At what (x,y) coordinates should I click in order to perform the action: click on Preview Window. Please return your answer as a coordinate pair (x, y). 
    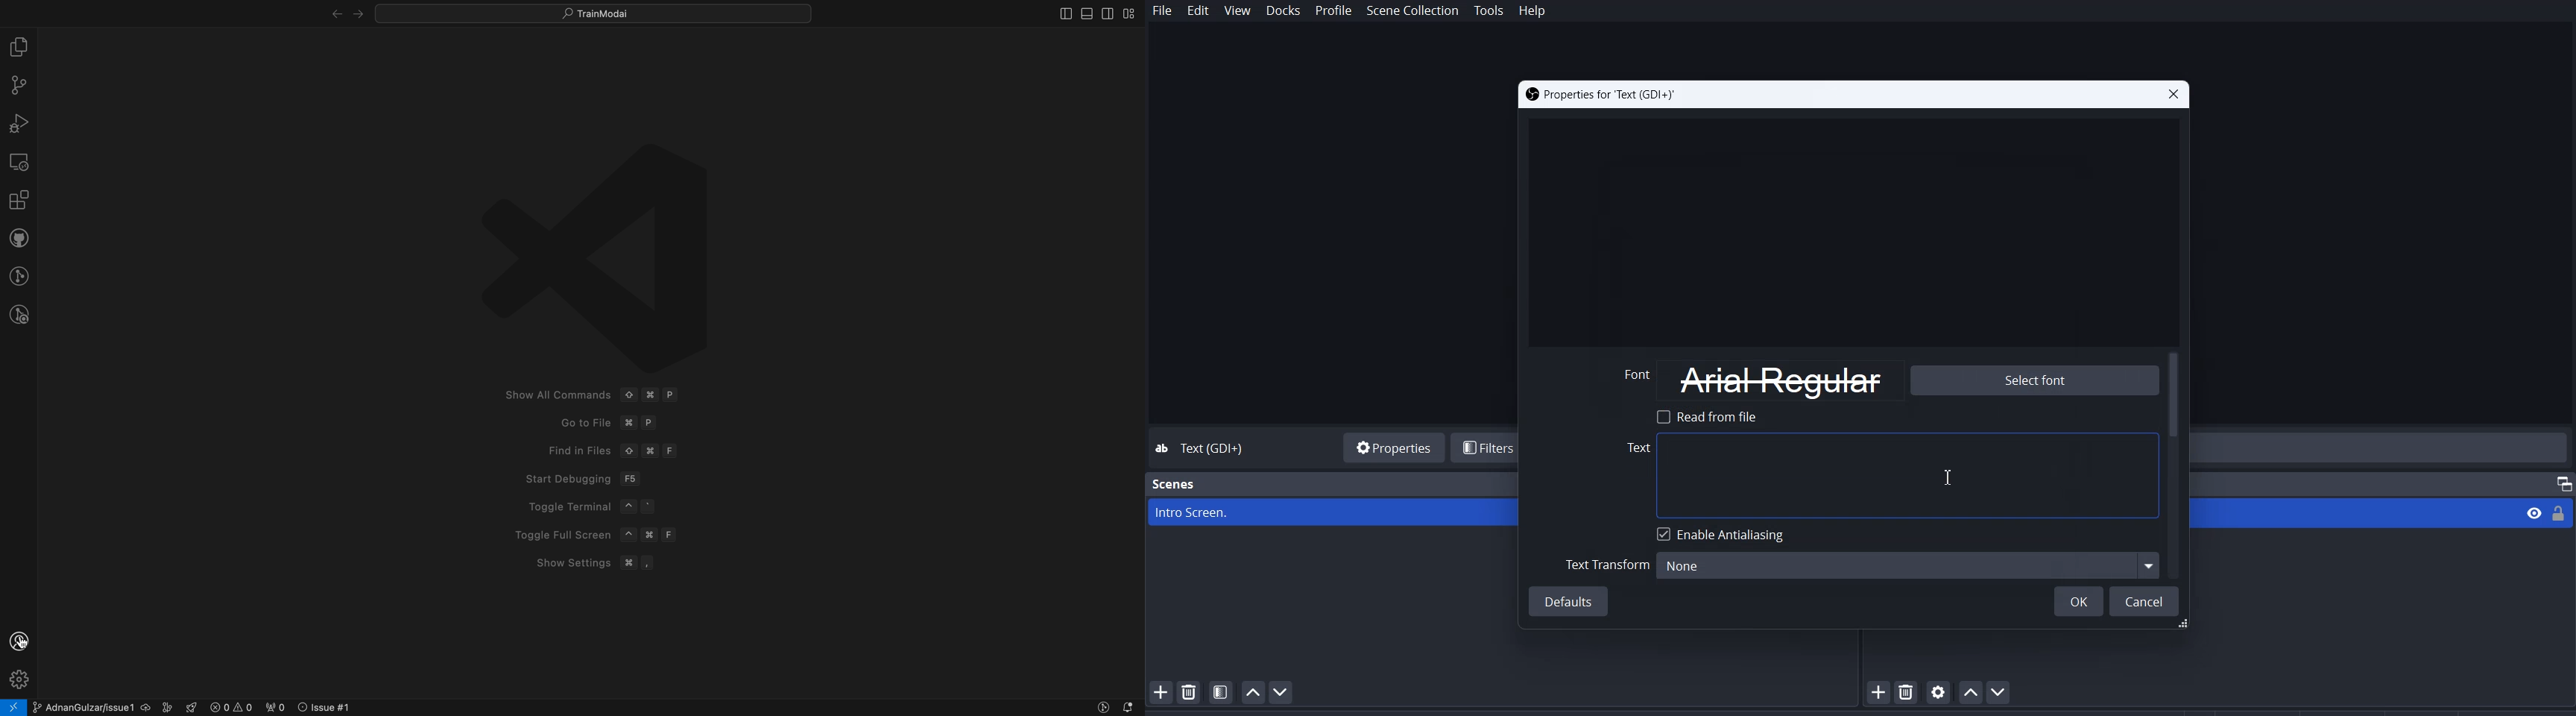
    Looking at the image, I should click on (1852, 228).